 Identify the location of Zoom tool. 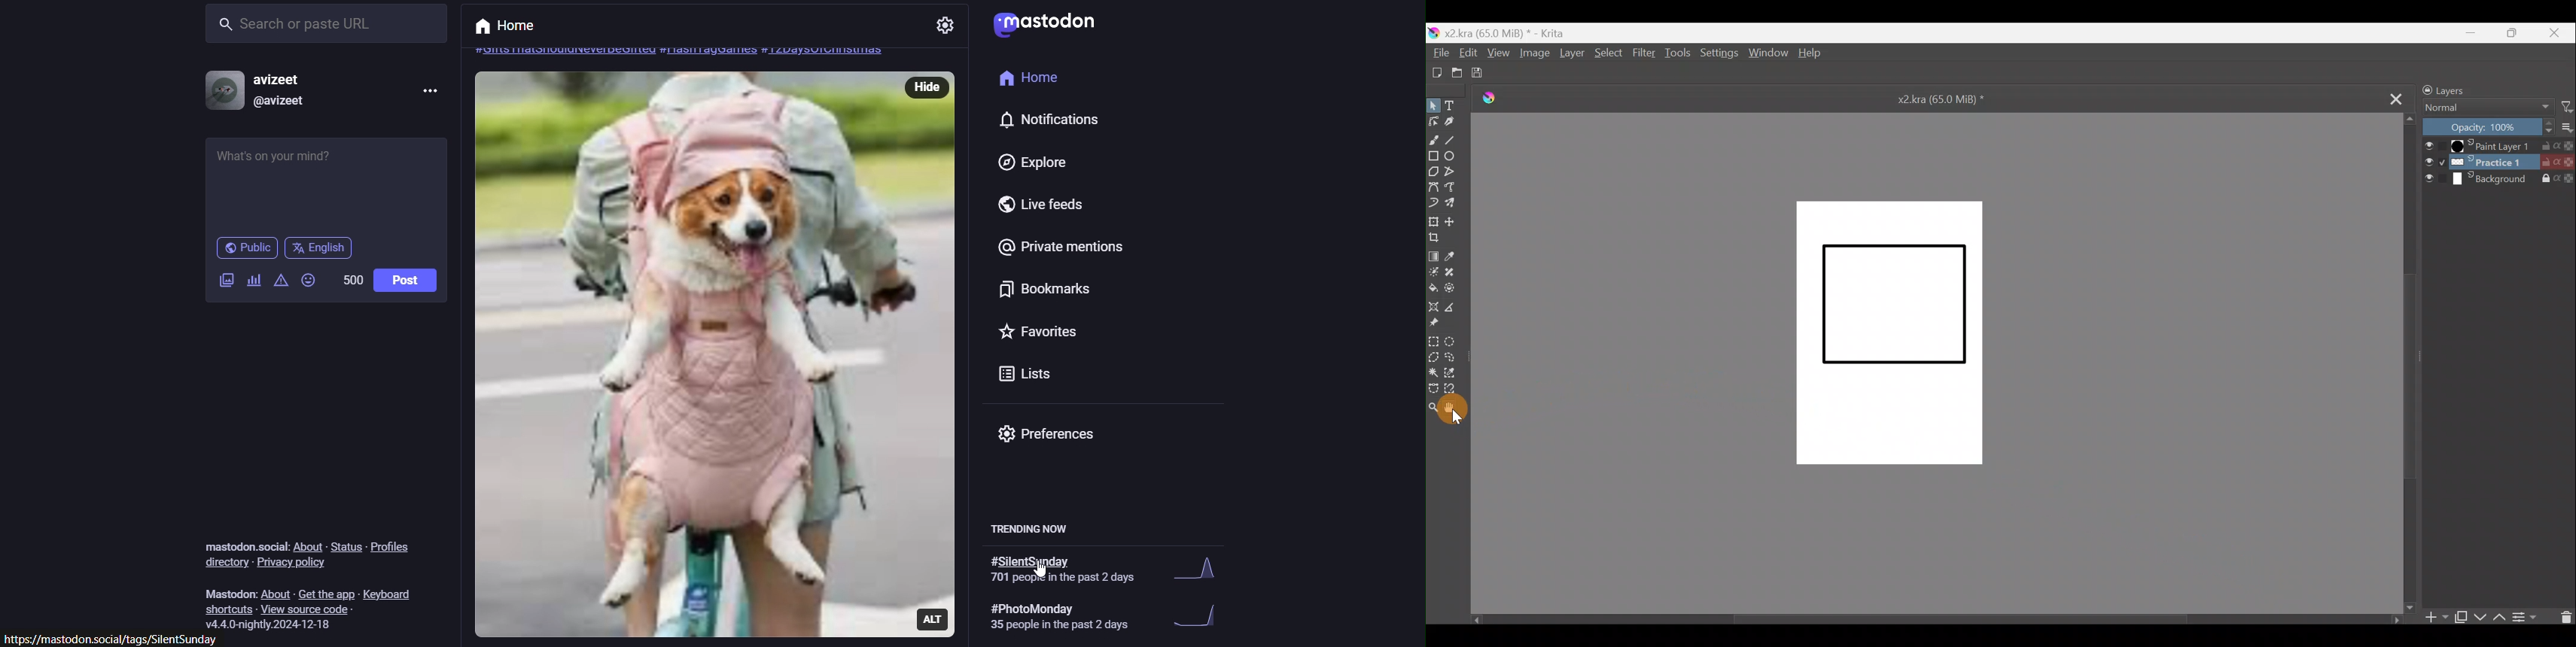
(1434, 407).